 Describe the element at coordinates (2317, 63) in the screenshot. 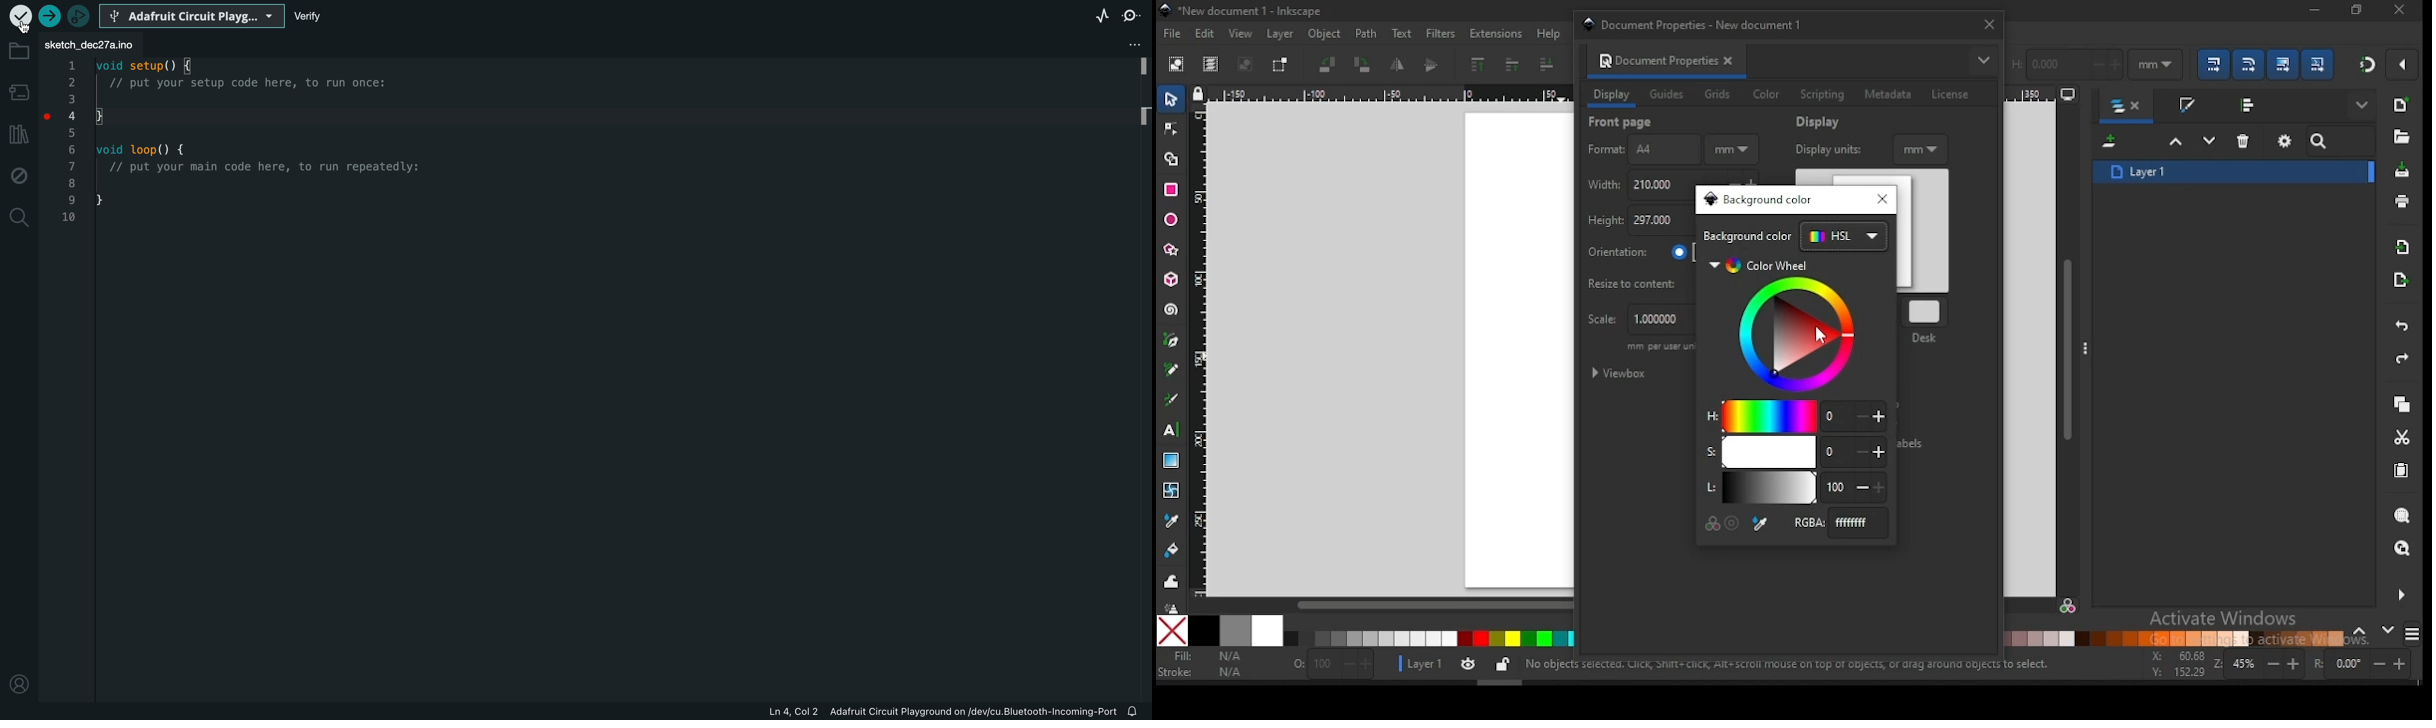

I see `move patterns along with objects` at that location.